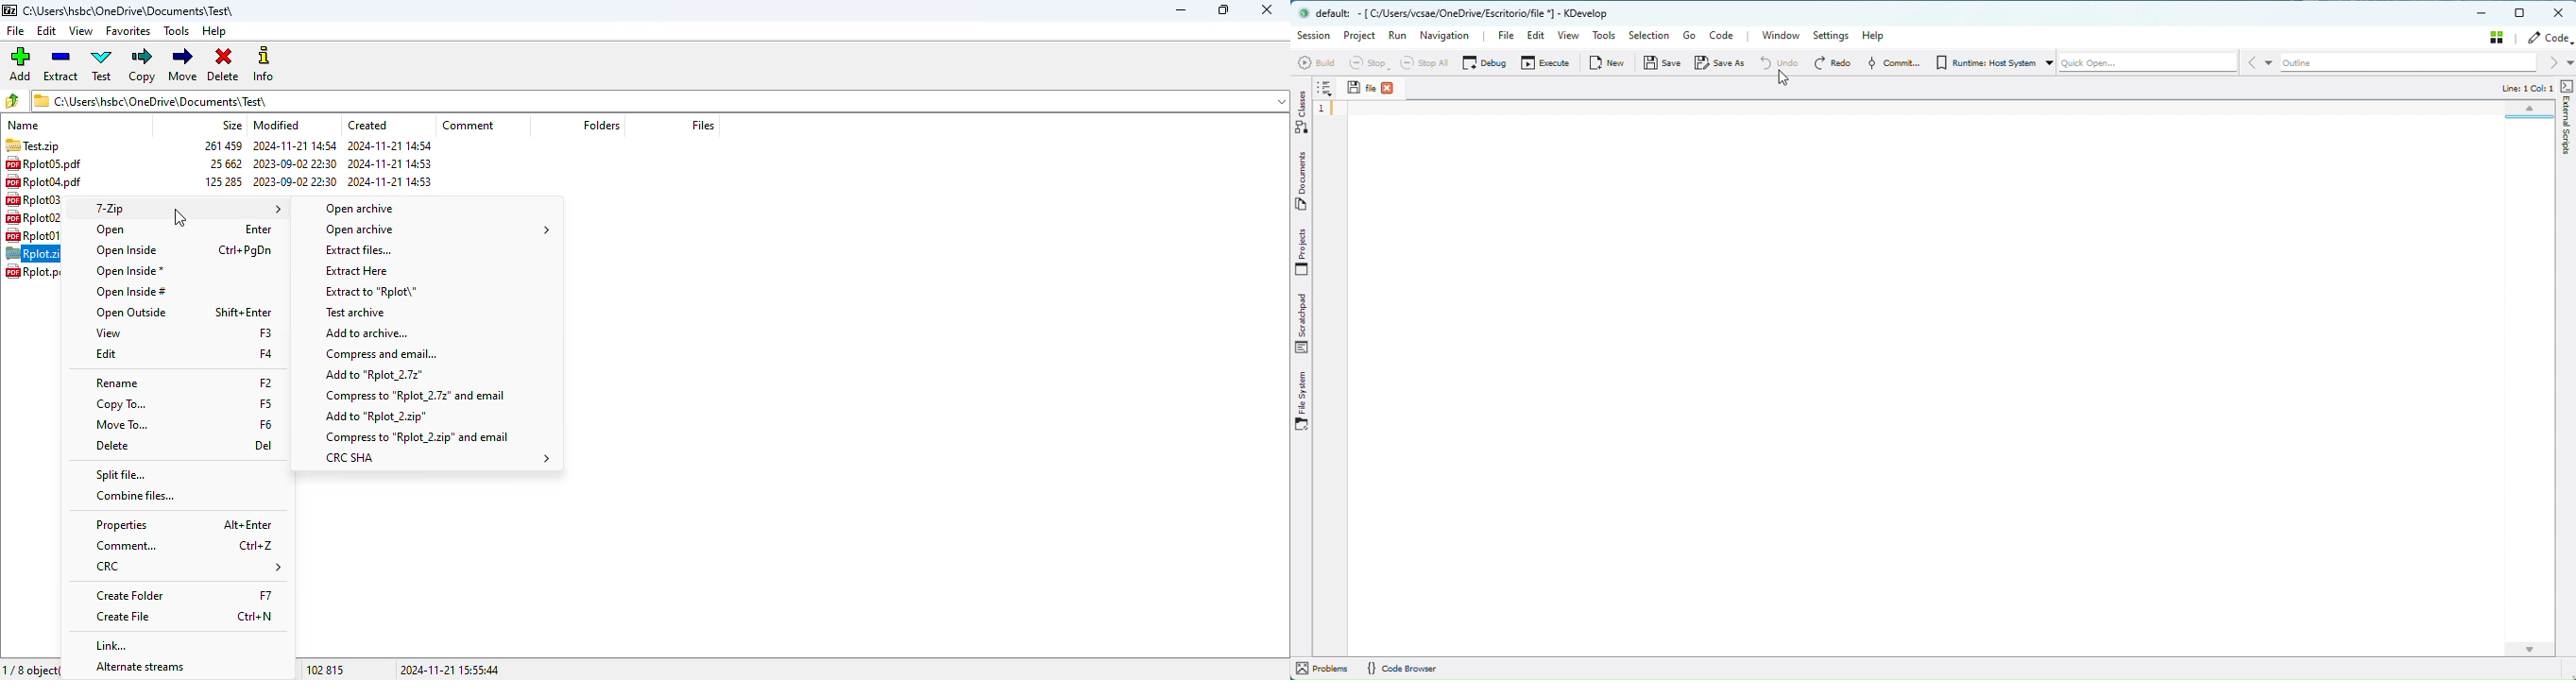 Image resolution: width=2576 pixels, height=700 pixels. I want to click on Classes, so click(1303, 110).